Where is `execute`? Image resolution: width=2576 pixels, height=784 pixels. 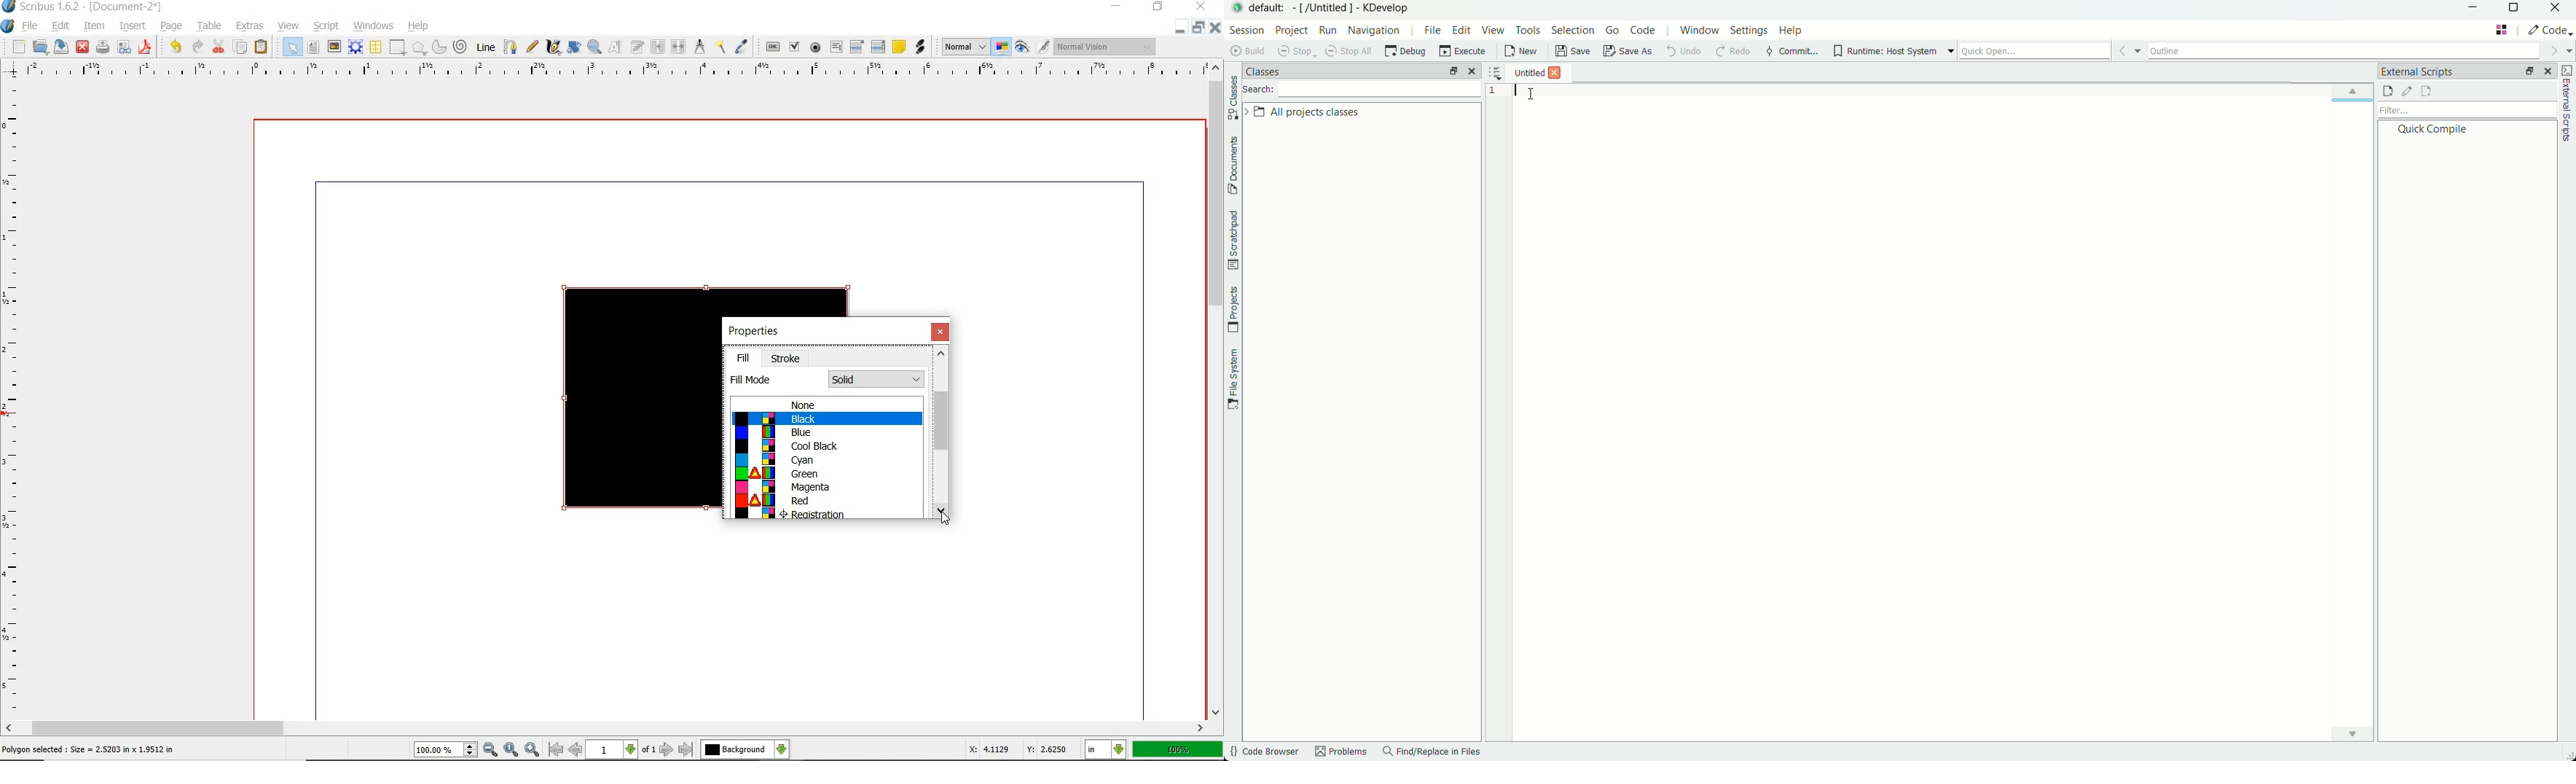 execute is located at coordinates (1460, 54).